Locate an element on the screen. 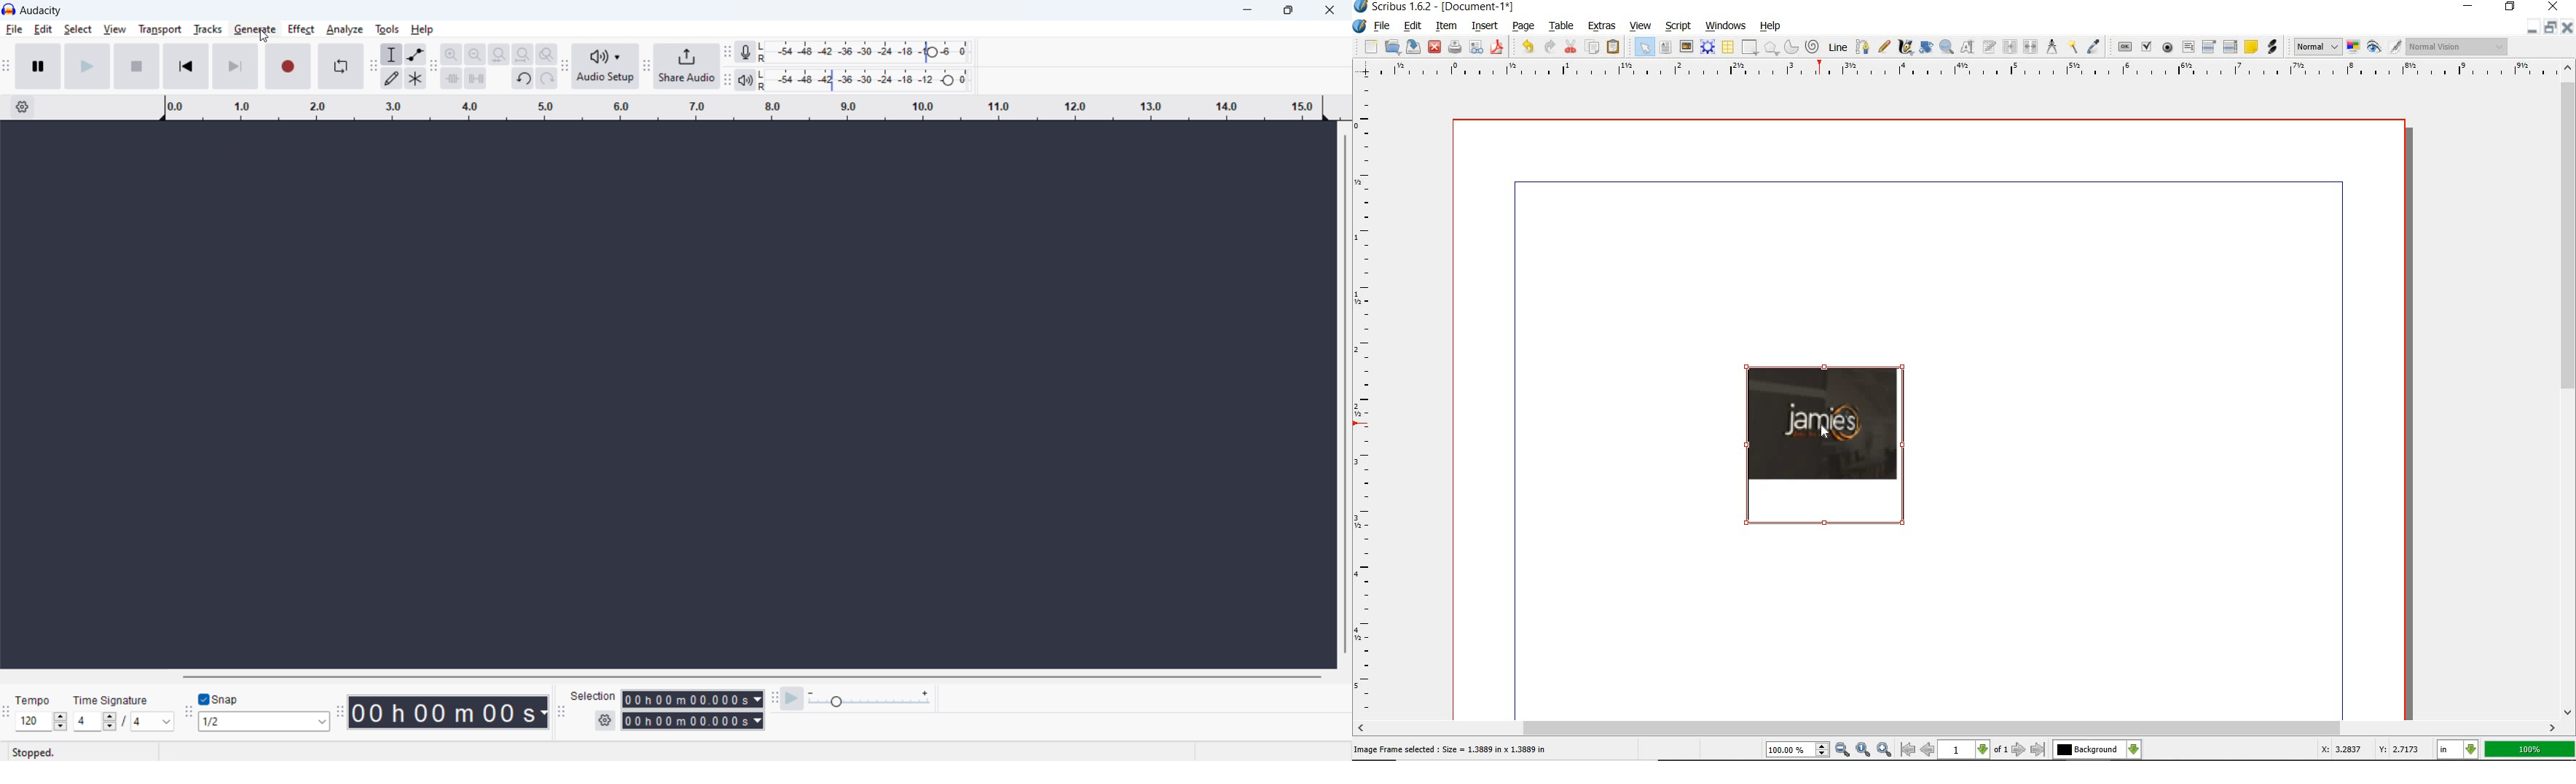 Image resolution: width=2576 pixels, height=784 pixels. close is located at coordinates (1330, 9).